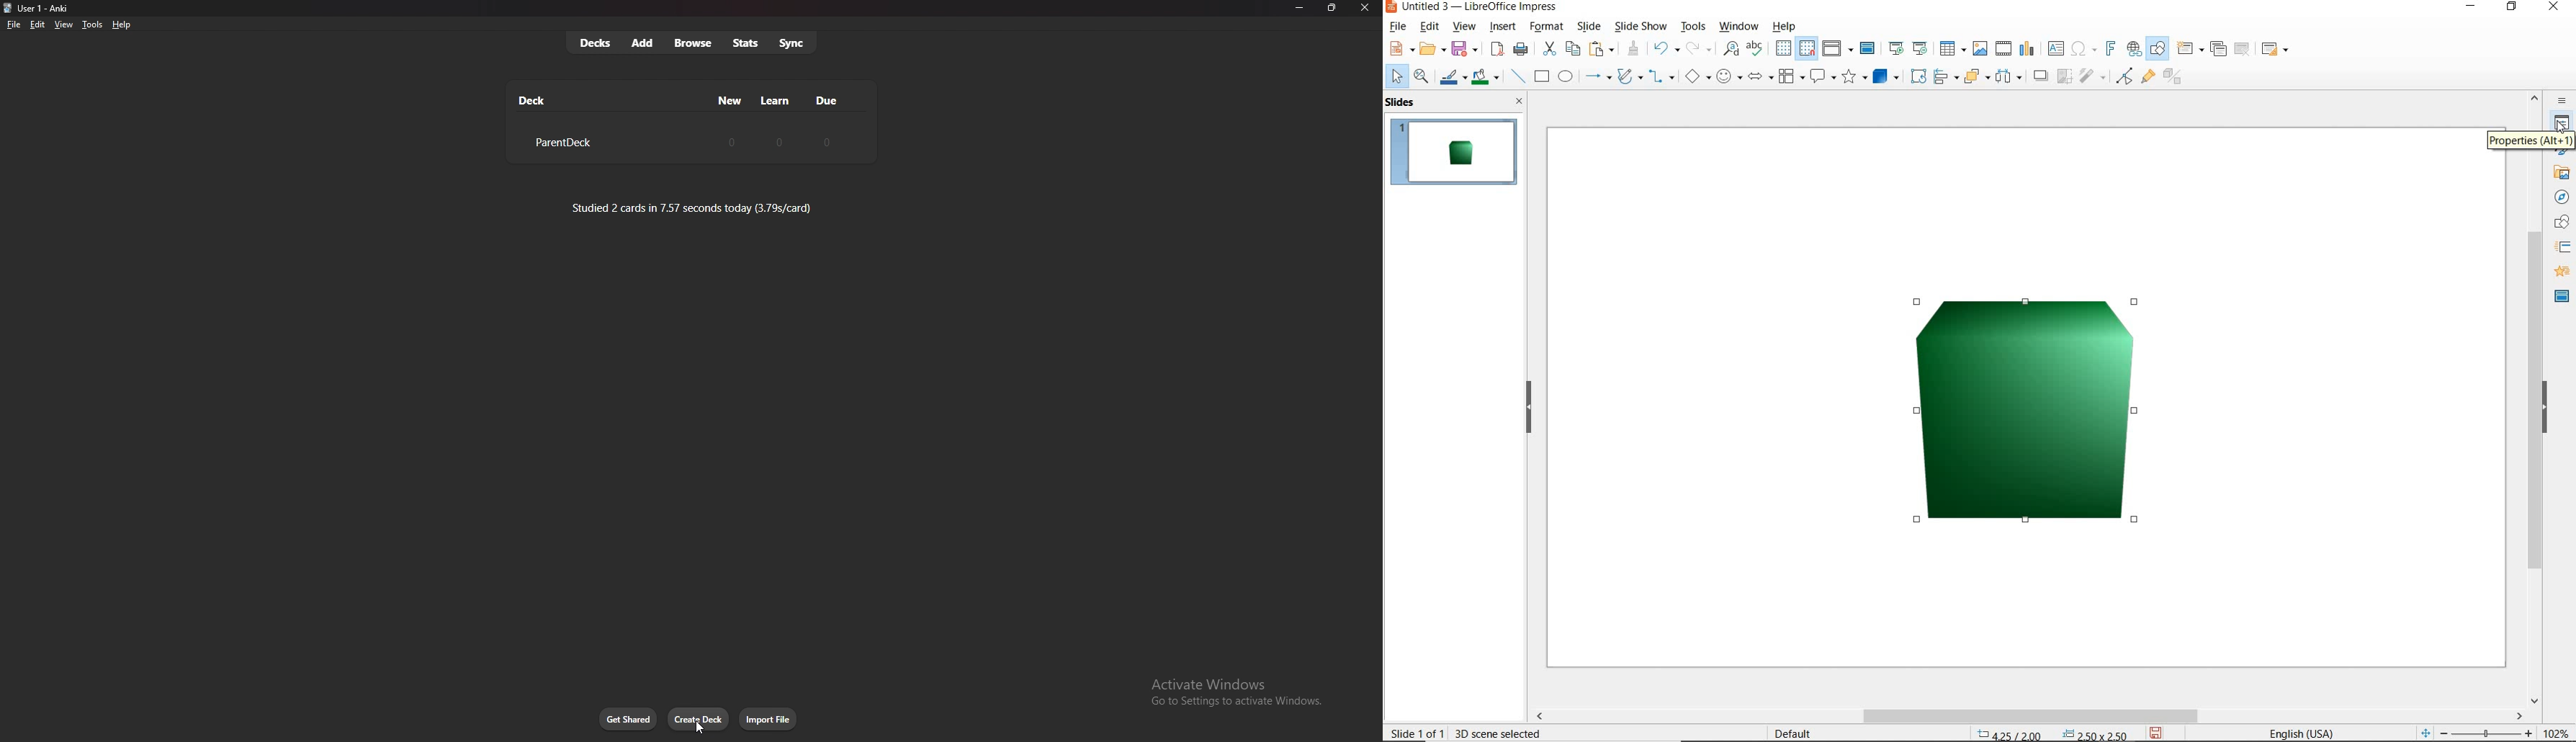 This screenshot has height=756, width=2576. I want to click on SCROLLBAR, so click(2026, 717).